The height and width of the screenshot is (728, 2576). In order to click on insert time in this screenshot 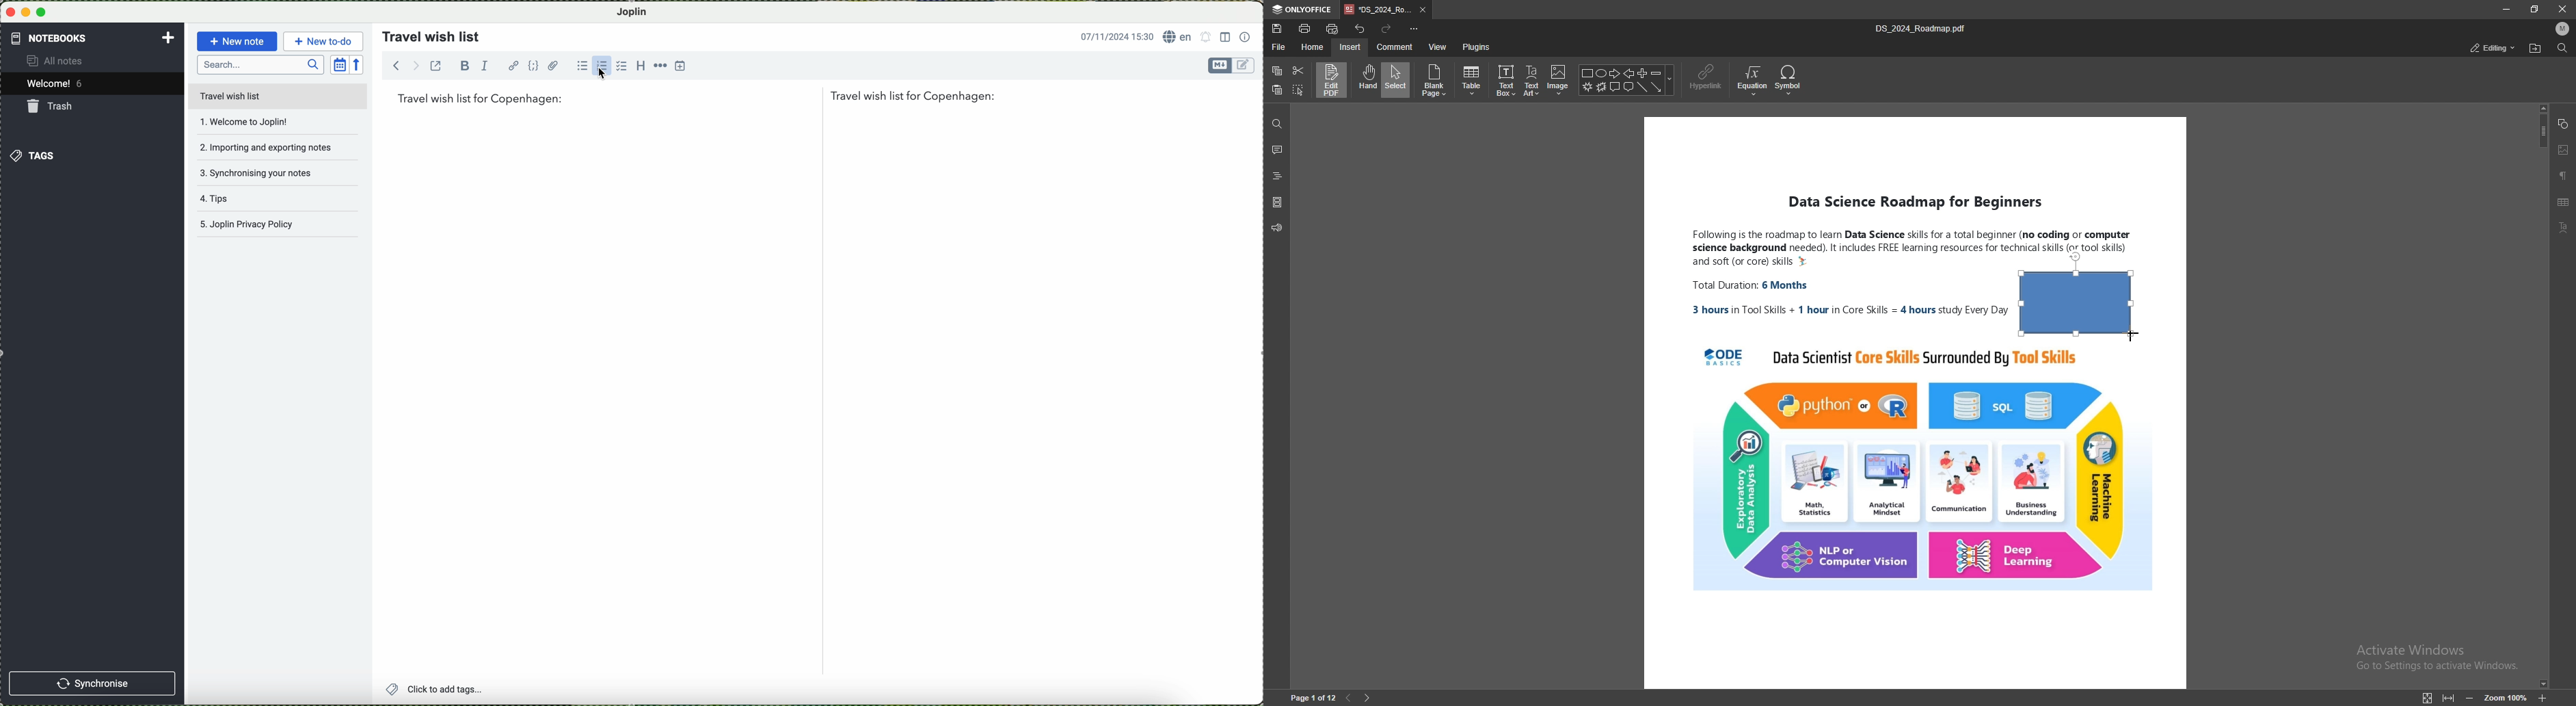, I will do `click(681, 67)`.